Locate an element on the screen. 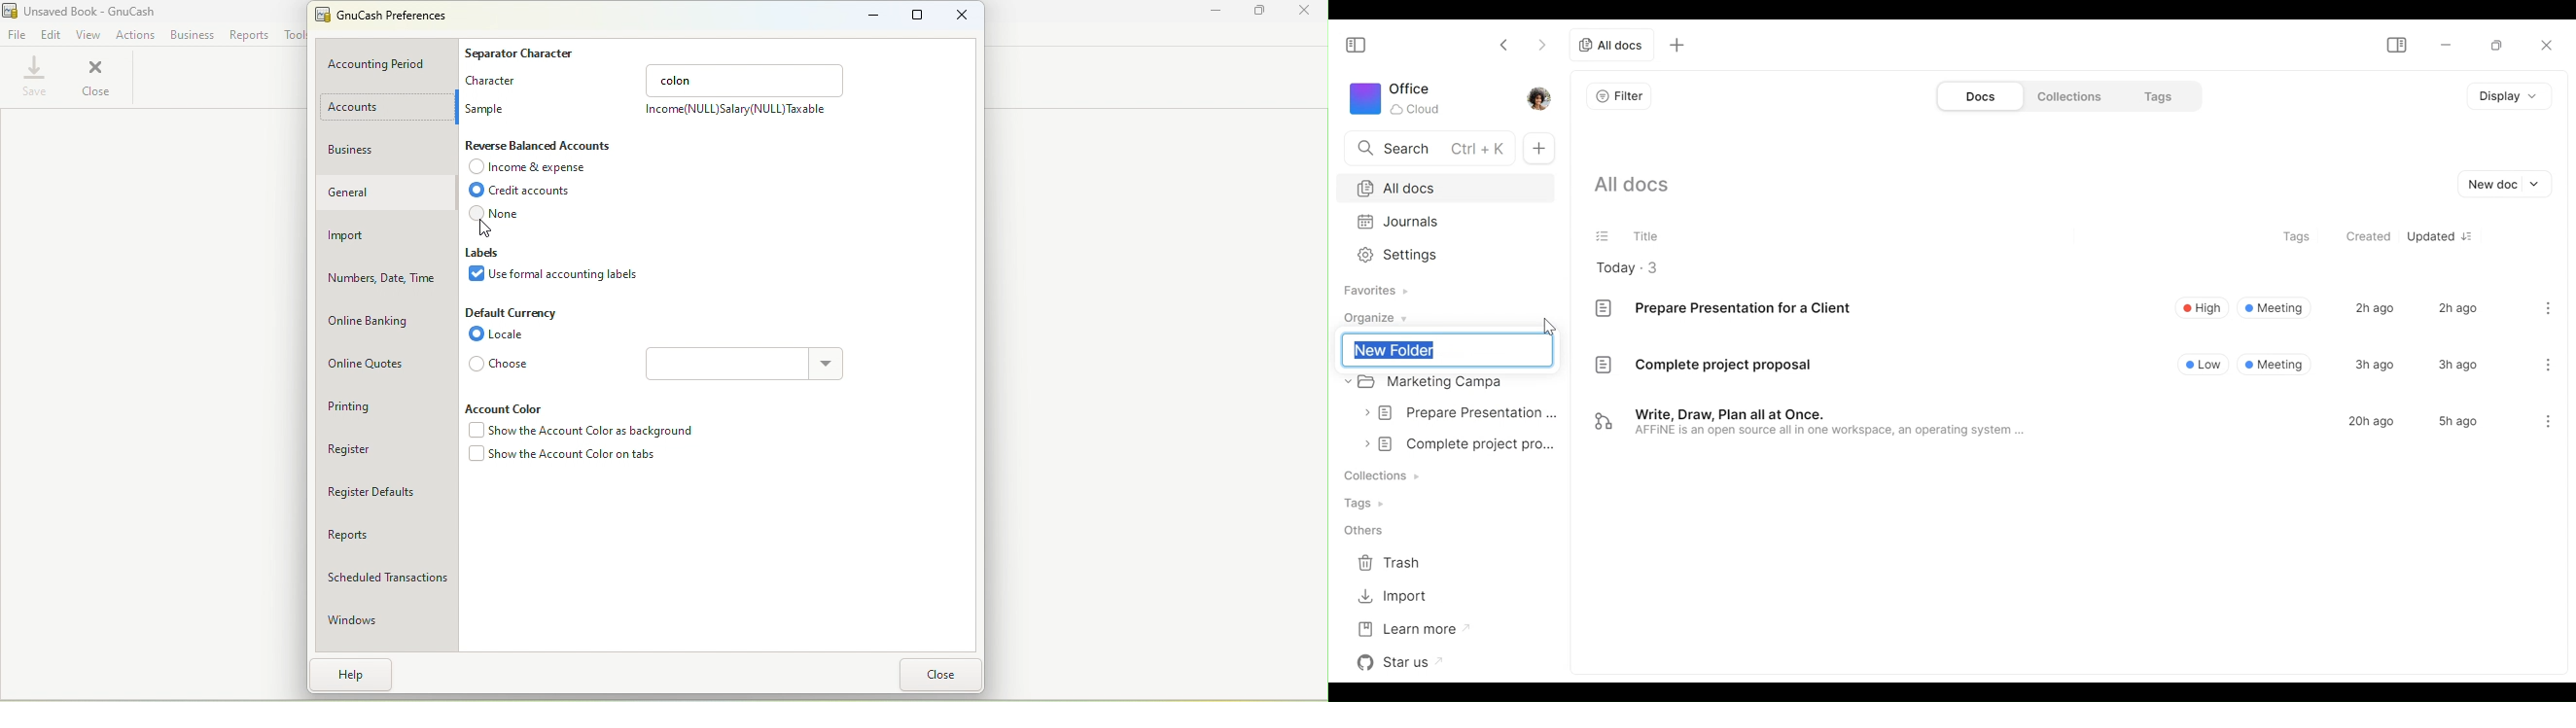 The width and height of the screenshot is (2576, 728). Use formal accounting labels is located at coordinates (556, 278).